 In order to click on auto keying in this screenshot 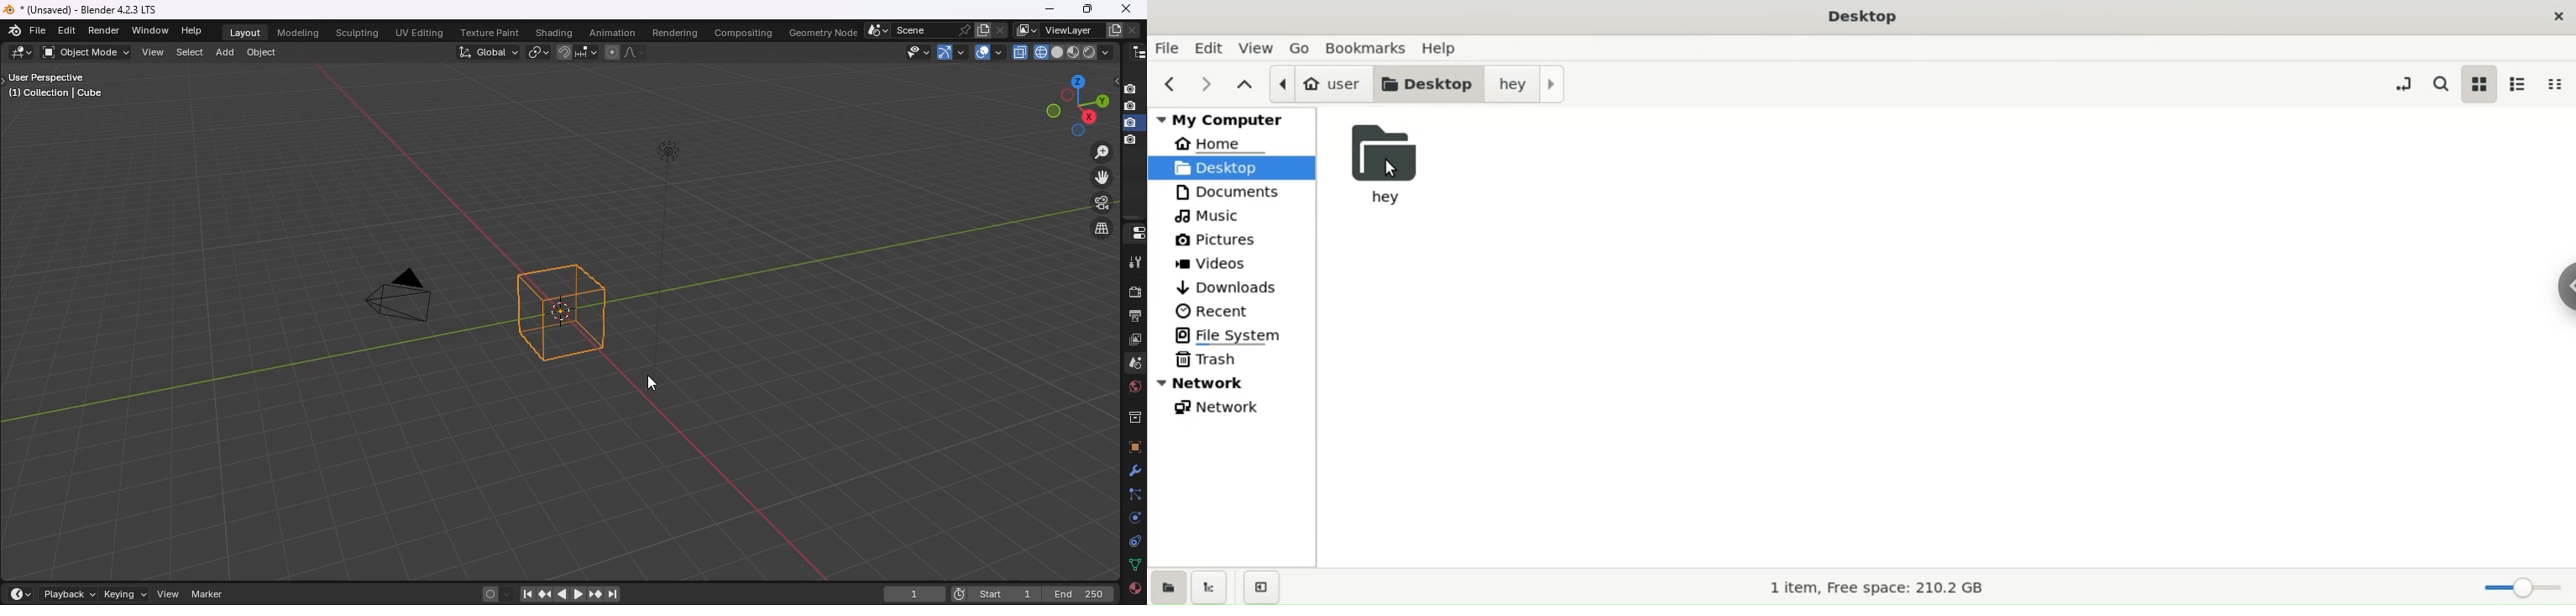, I will do `click(490, 594)`.